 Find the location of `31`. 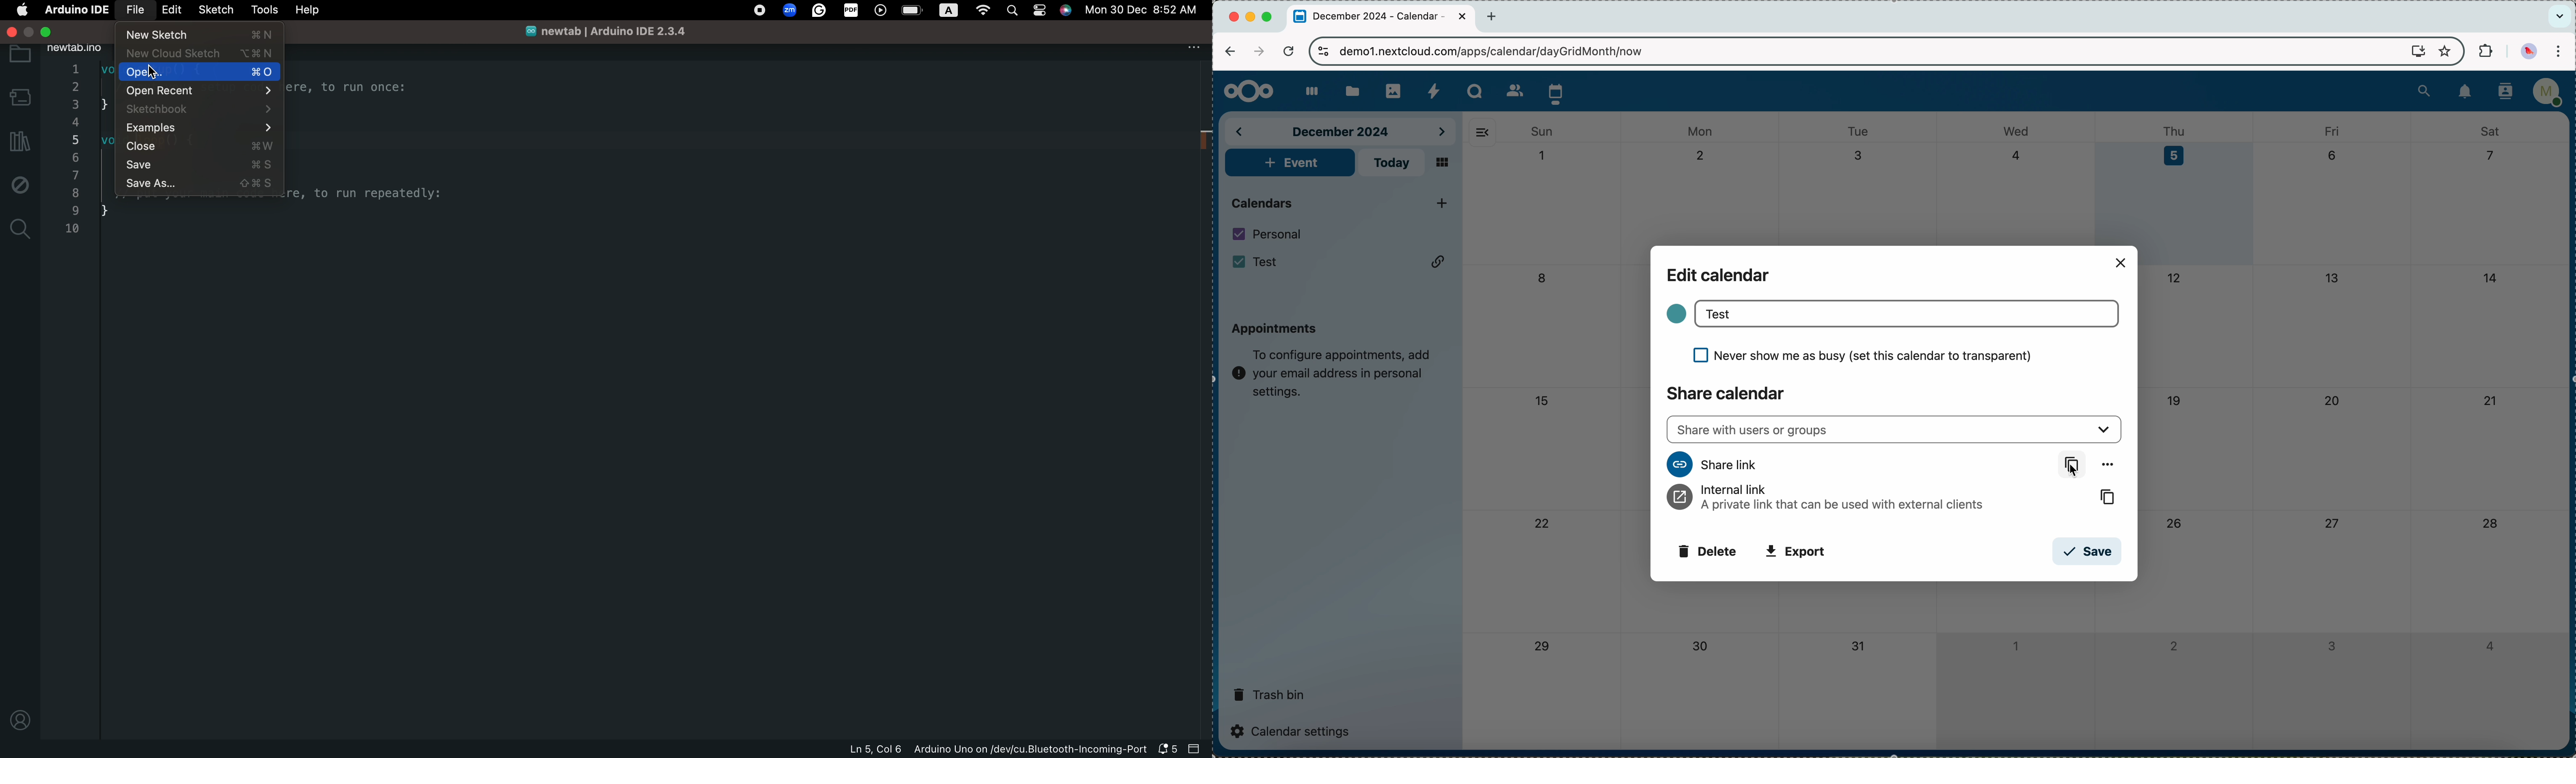

31 is located at coordinates (1859, 647).